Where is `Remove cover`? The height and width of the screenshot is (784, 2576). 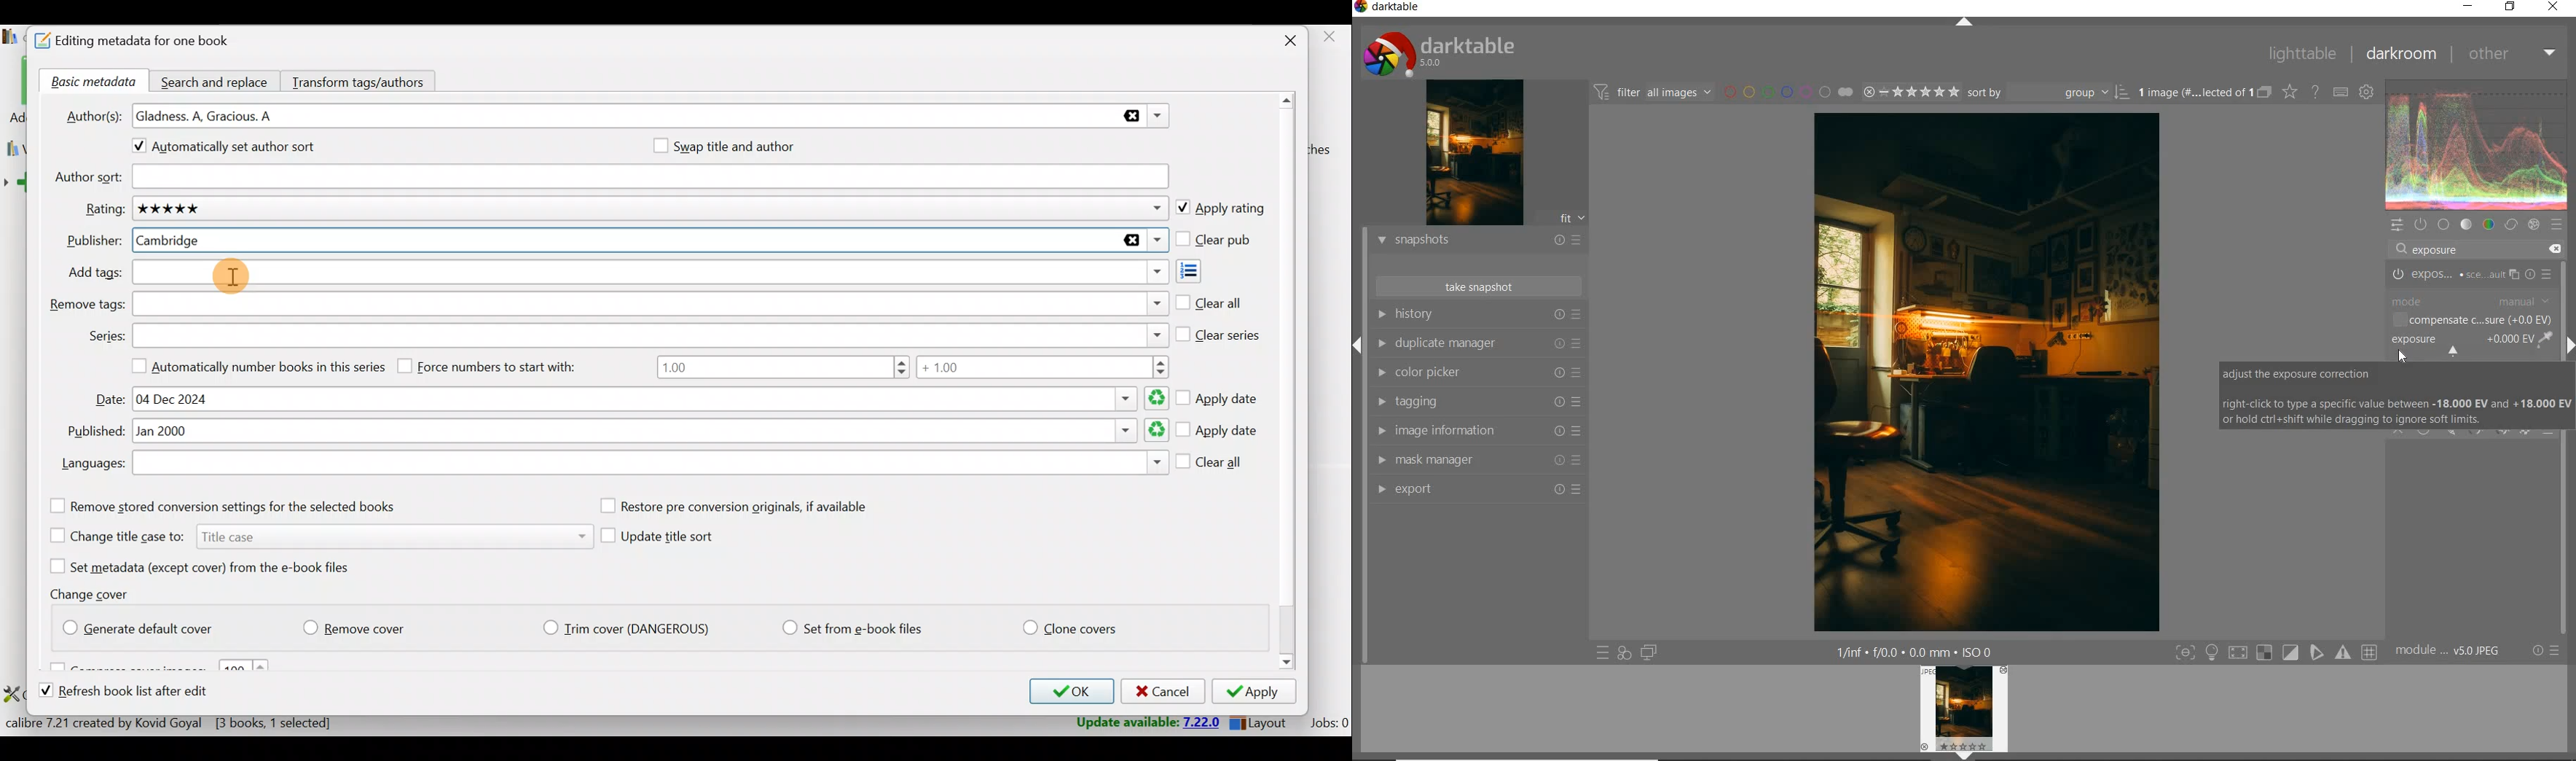 Remove cover is located at coordinates (363, 625).